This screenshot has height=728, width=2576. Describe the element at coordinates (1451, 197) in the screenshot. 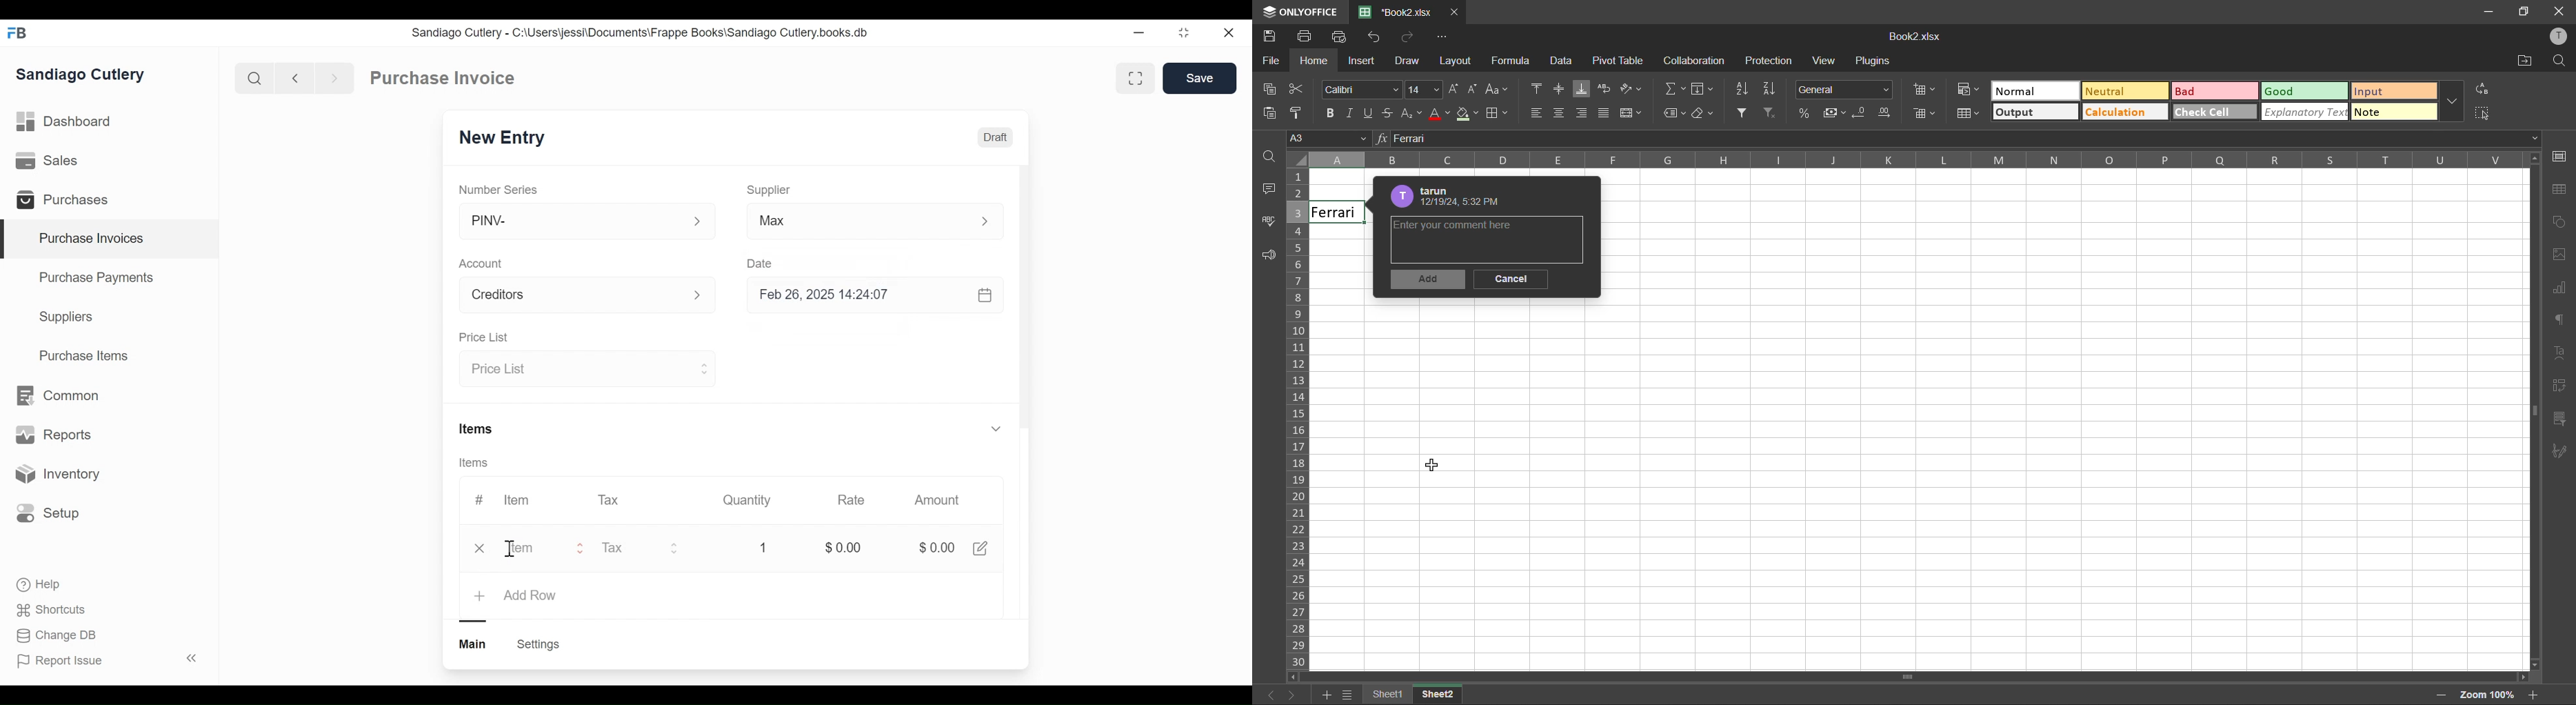

I see `profile and datestamp` at that location.